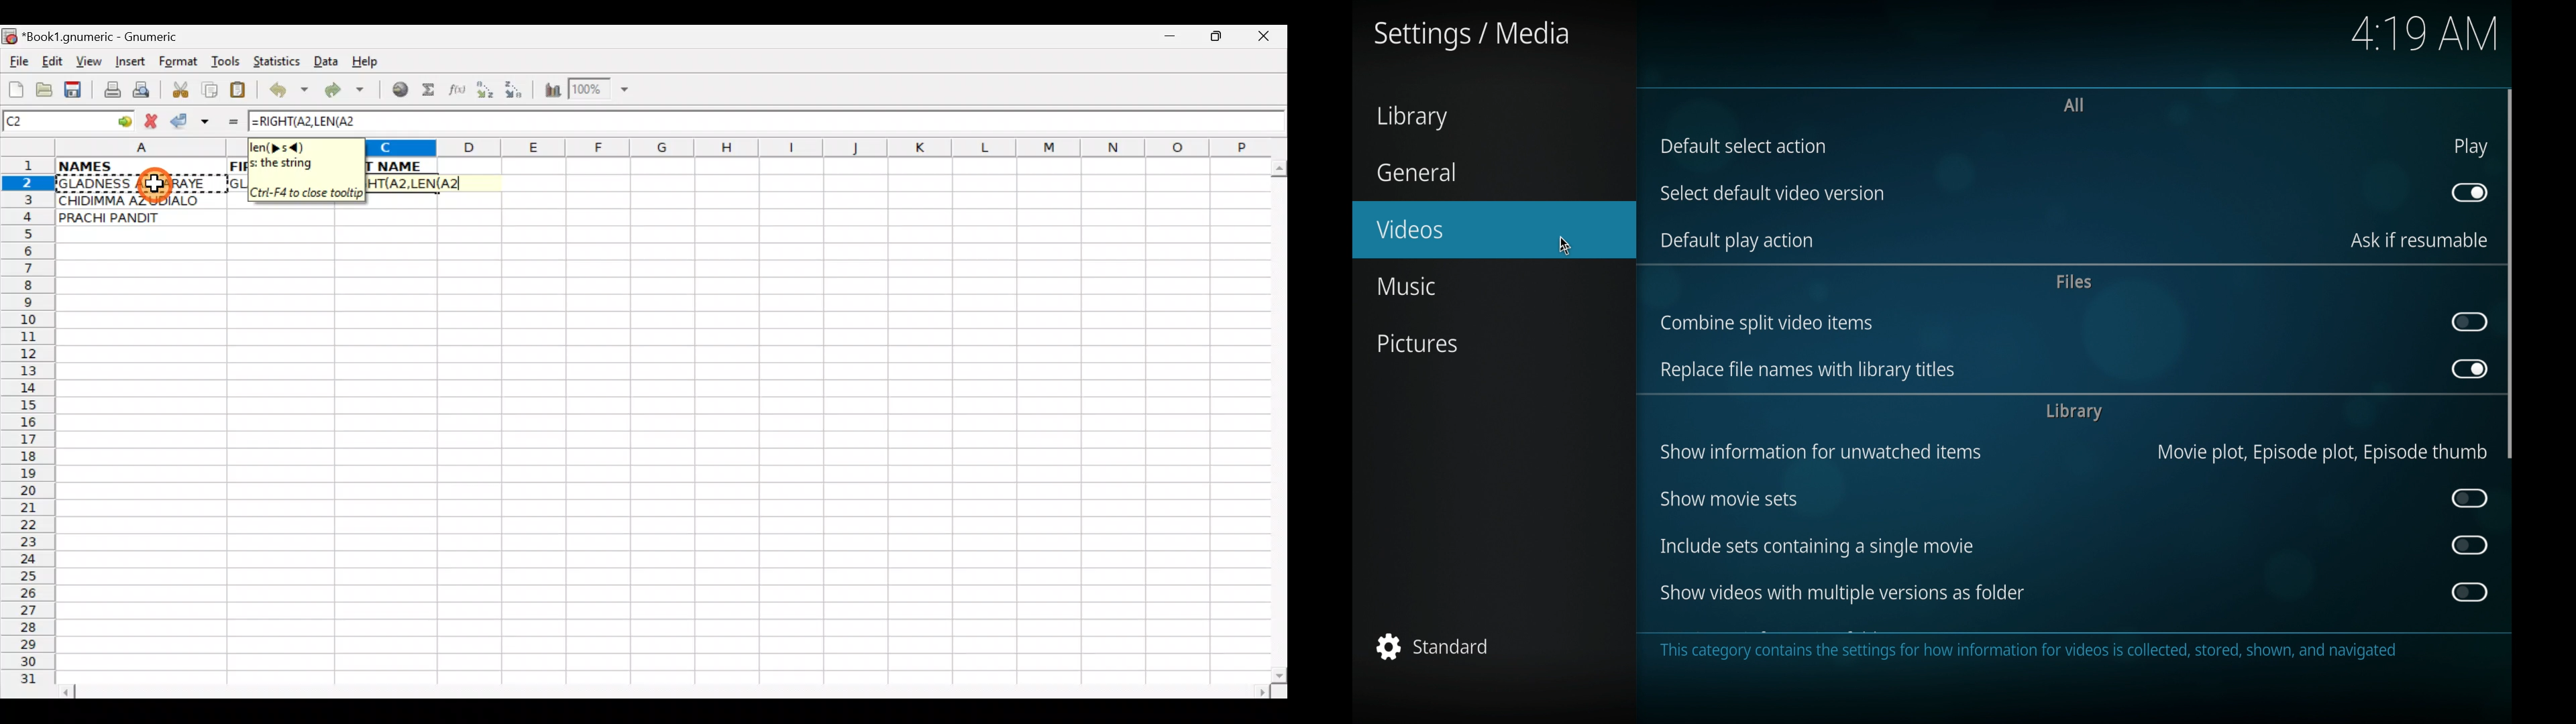  Describe the element at coordinates (517, 93) in the screenshot. I see `Sort Descending order` at that location.